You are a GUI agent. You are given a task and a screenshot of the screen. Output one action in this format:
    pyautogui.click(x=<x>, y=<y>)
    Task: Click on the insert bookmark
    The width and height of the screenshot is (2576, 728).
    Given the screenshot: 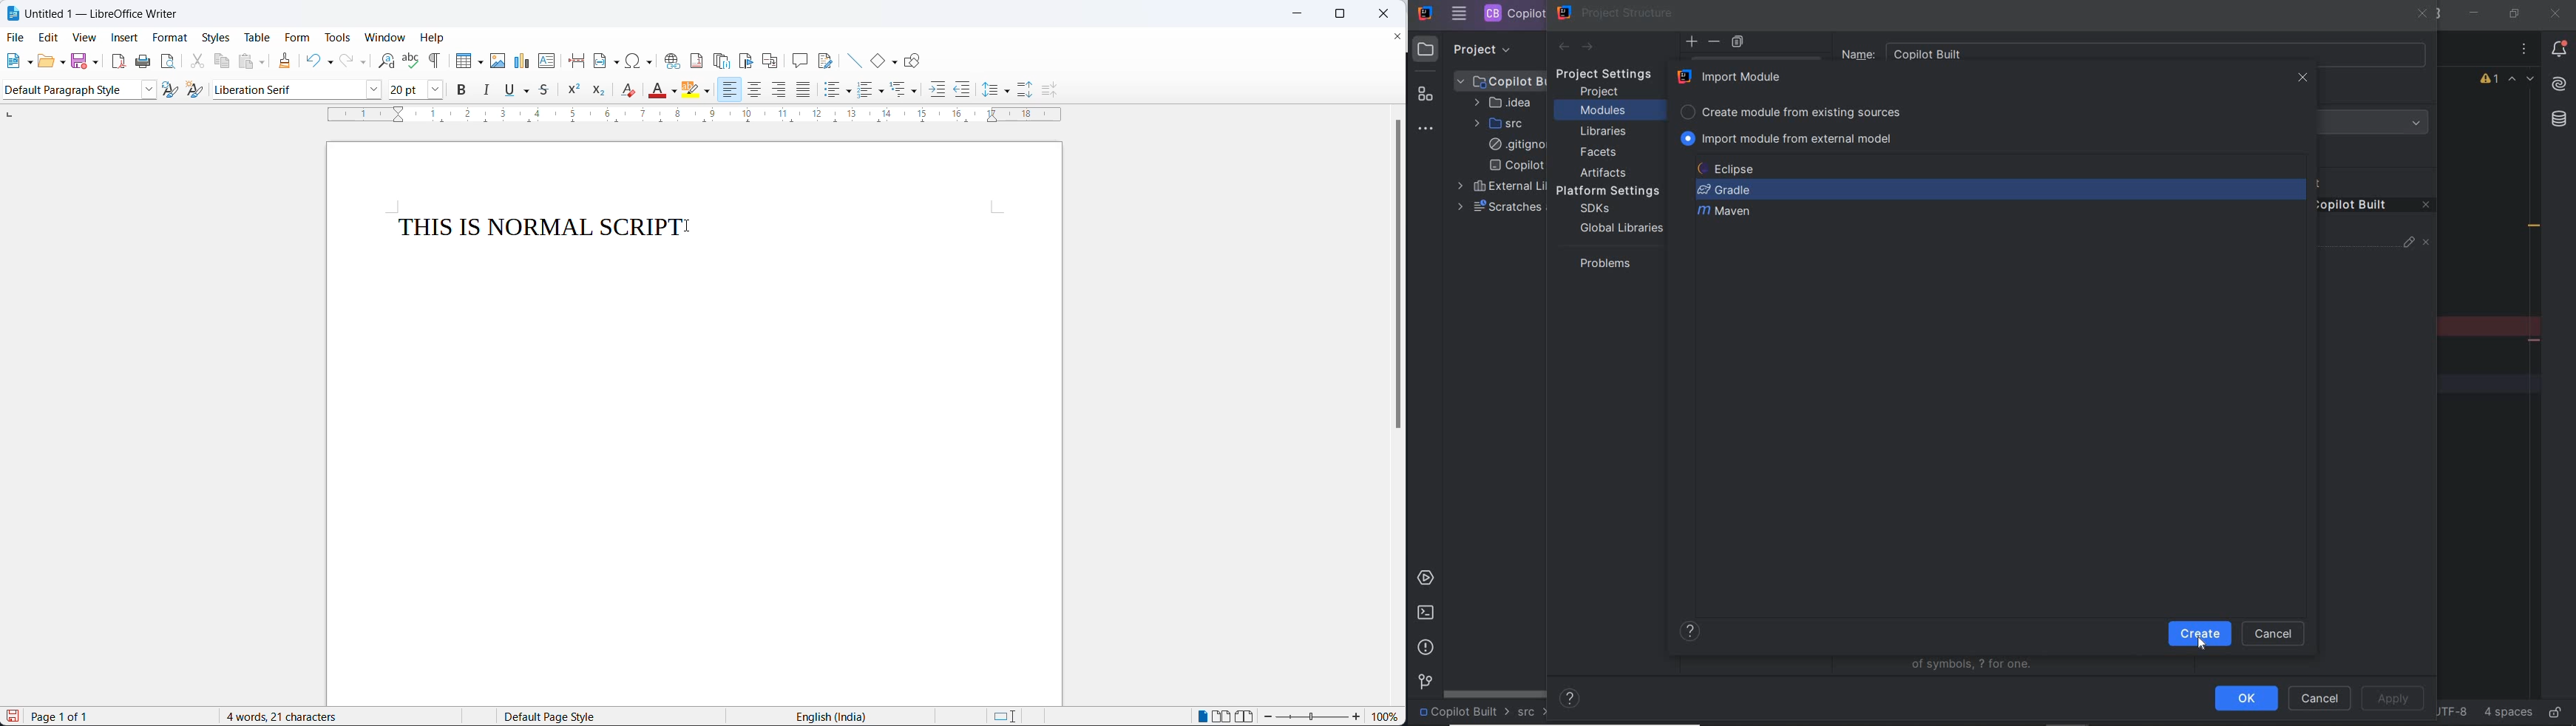 What is the action you would take?
    pyautogui.click(x=748, y=60)
    